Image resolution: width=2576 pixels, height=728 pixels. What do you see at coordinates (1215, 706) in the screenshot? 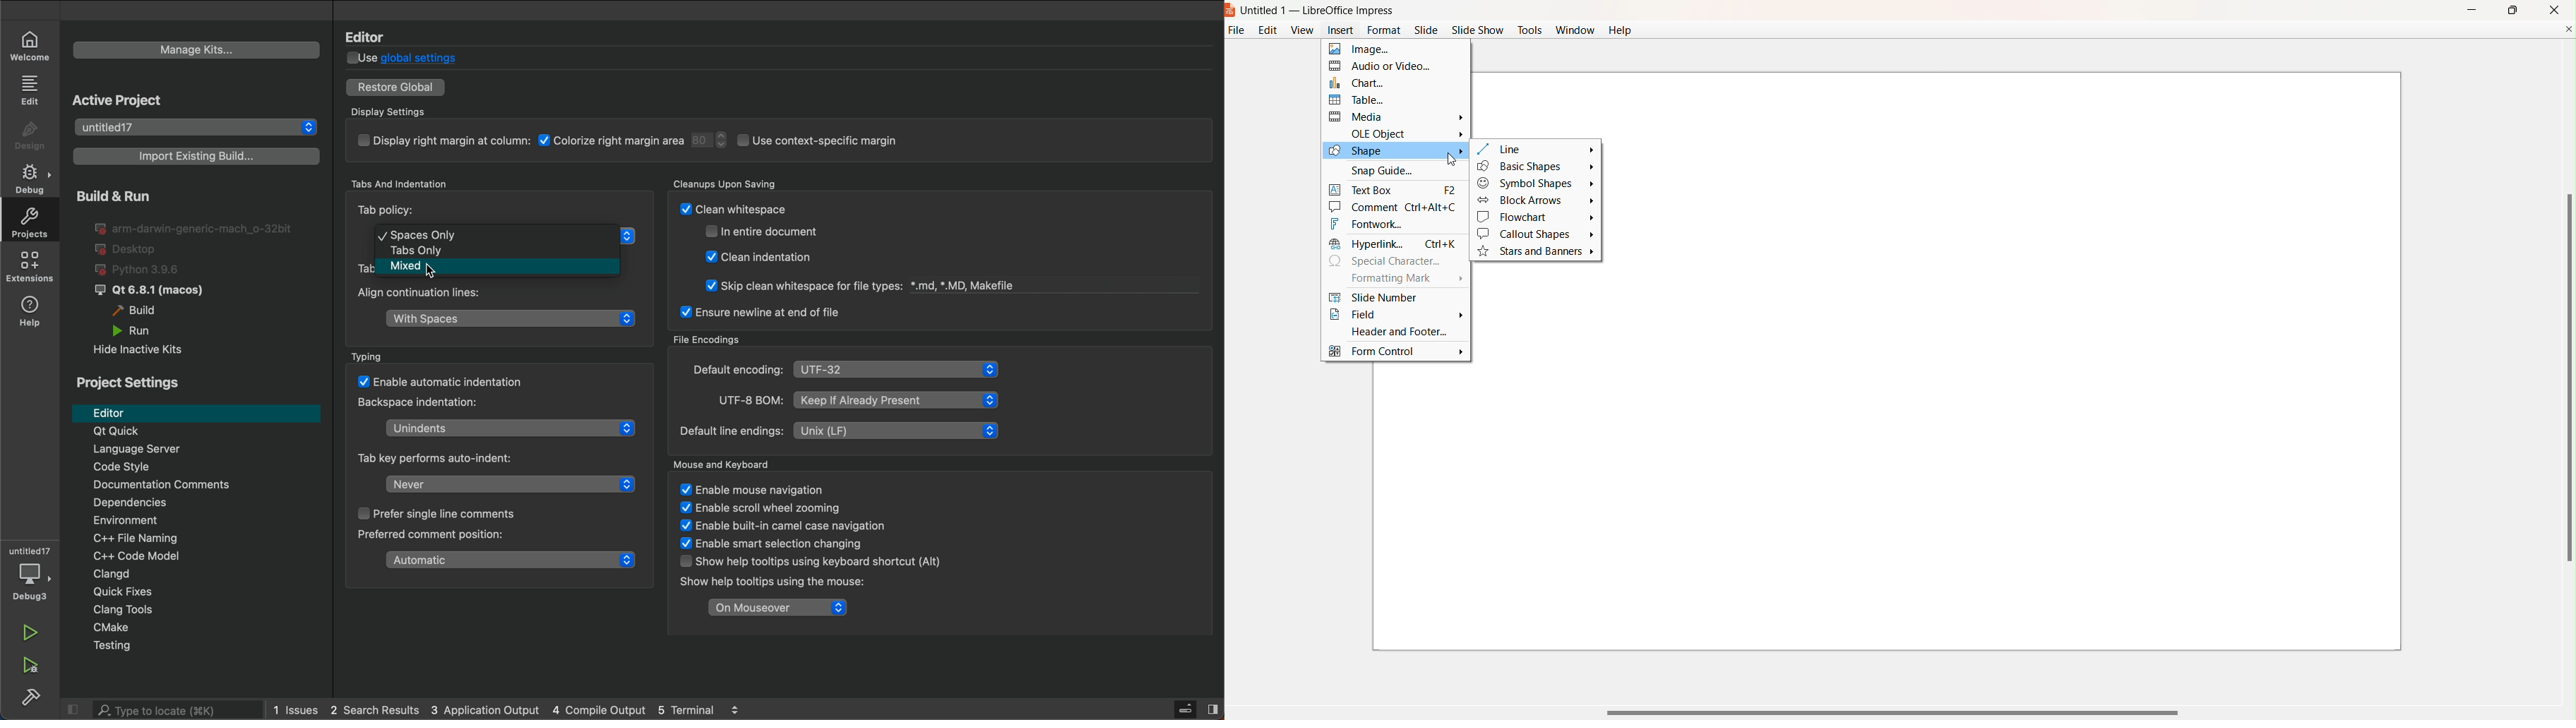
I see `Split button` at bounding box center [1215, 706].